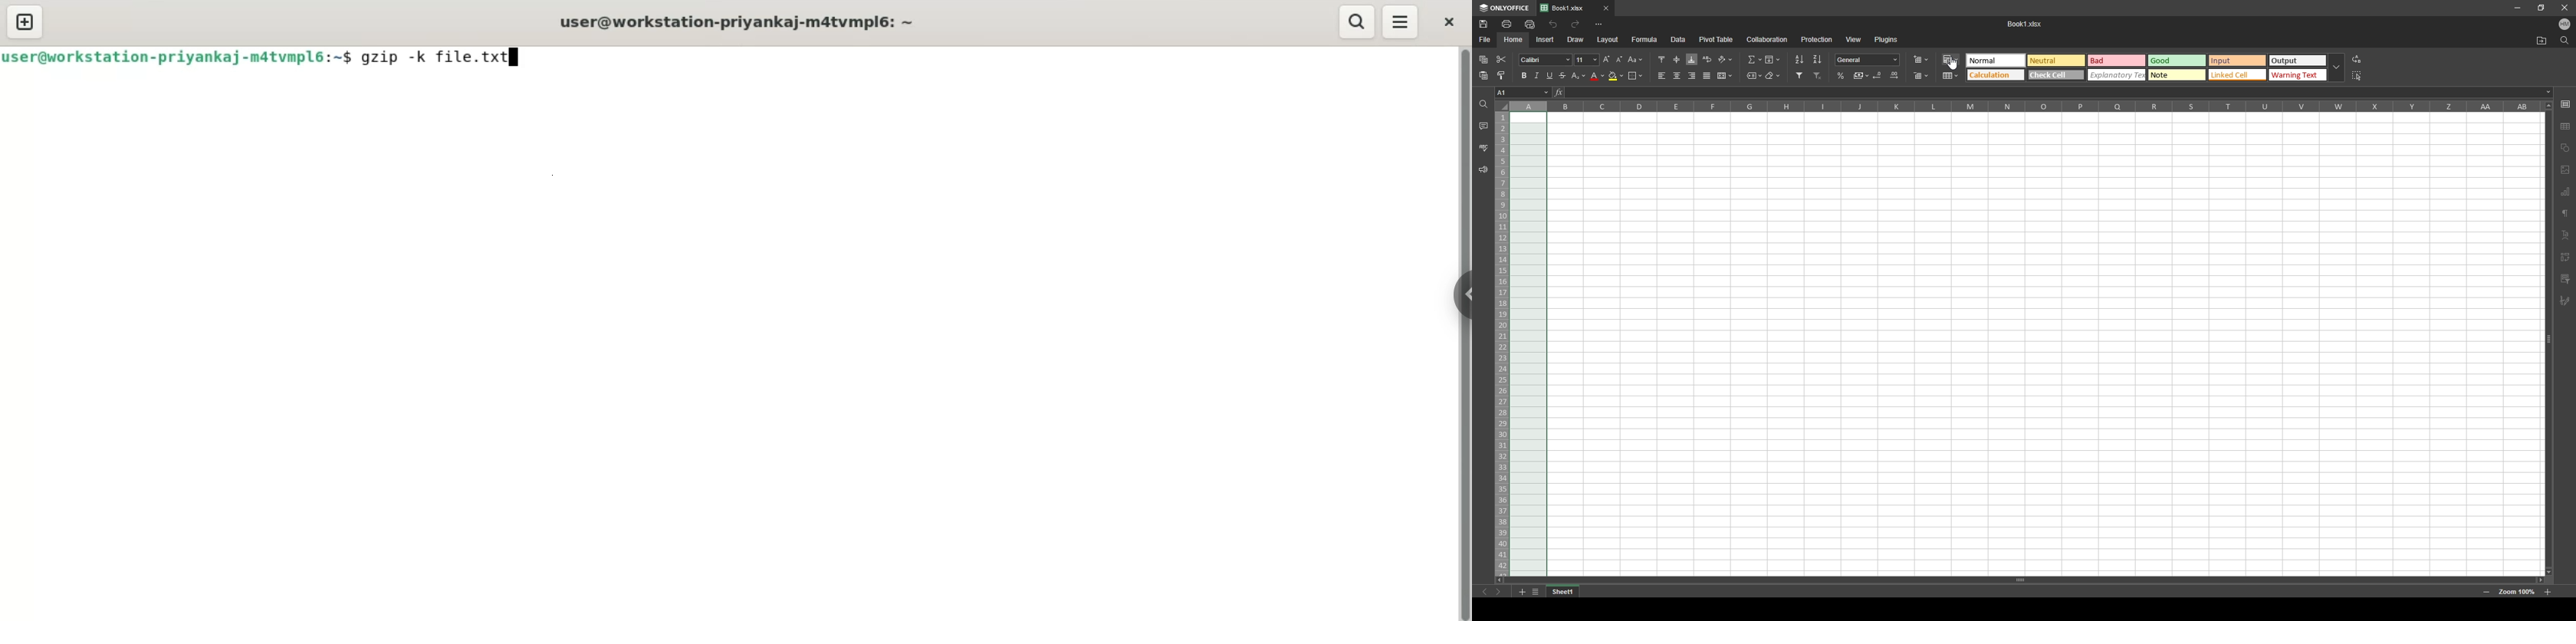  What do you see at coordinates (1619, 59) in the screenshot?
I see `decrement font size` at bounding box center [1619, 59].